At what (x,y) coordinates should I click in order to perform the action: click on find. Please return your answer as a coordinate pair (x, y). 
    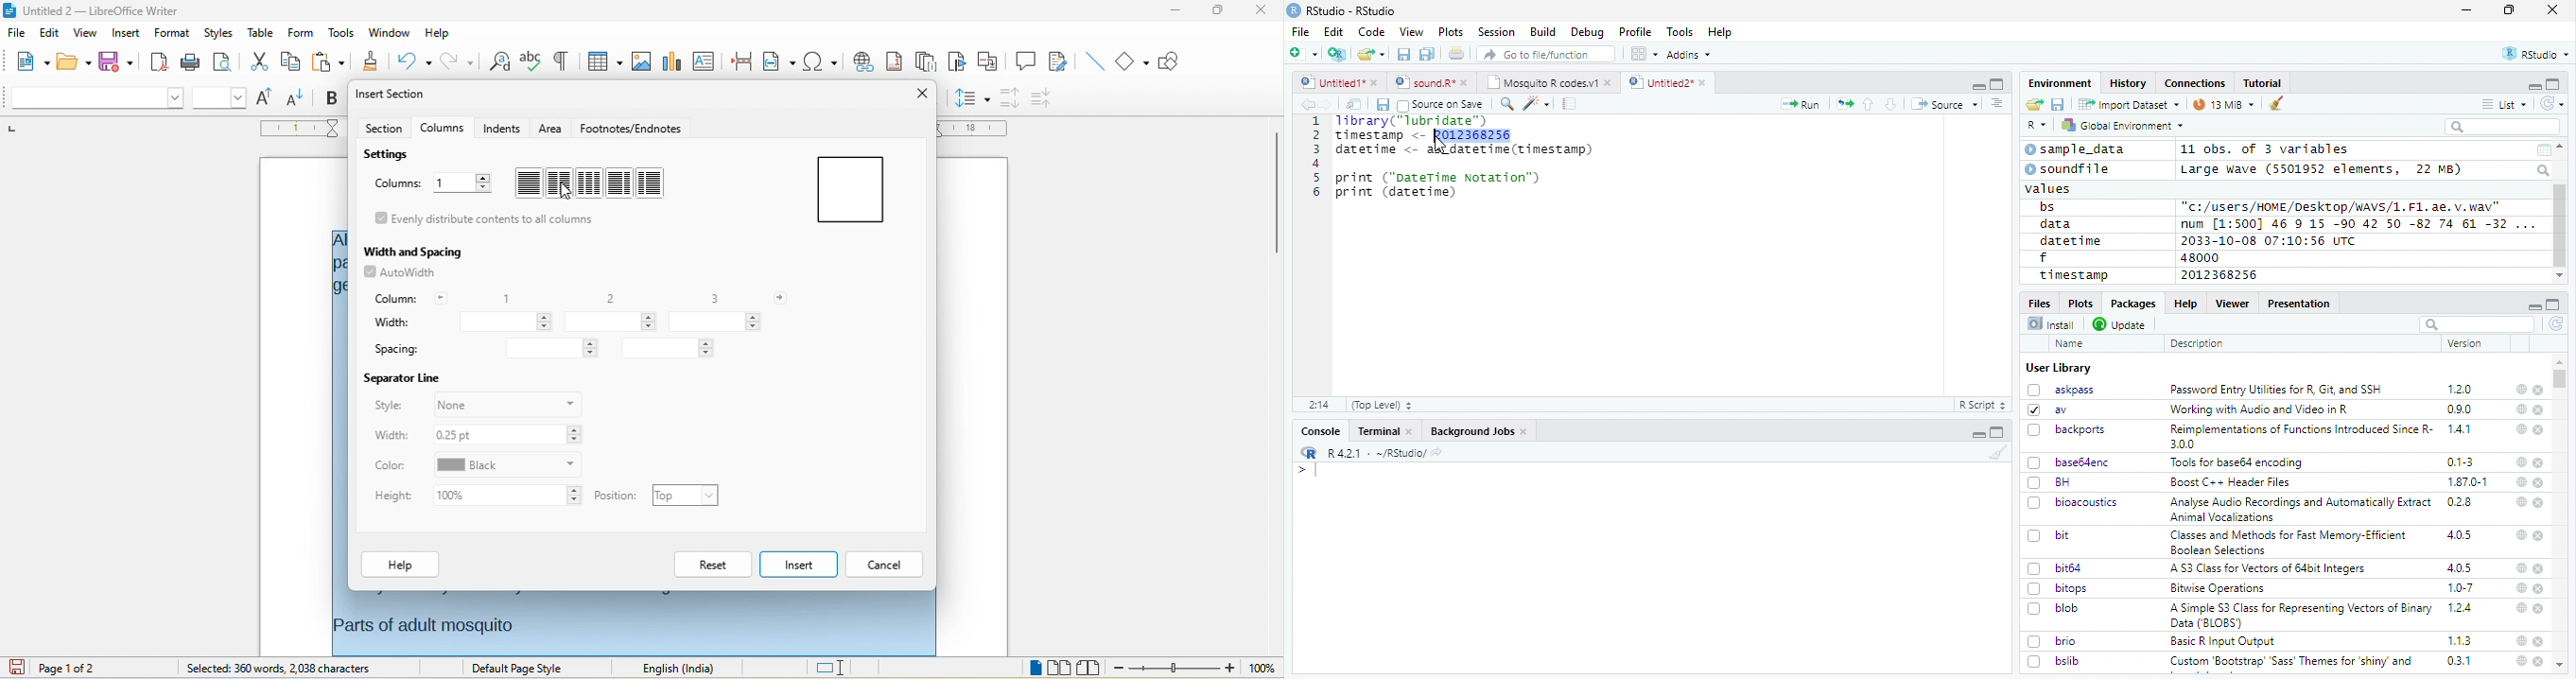
    Looking at the image, I should click on (1505, 102).